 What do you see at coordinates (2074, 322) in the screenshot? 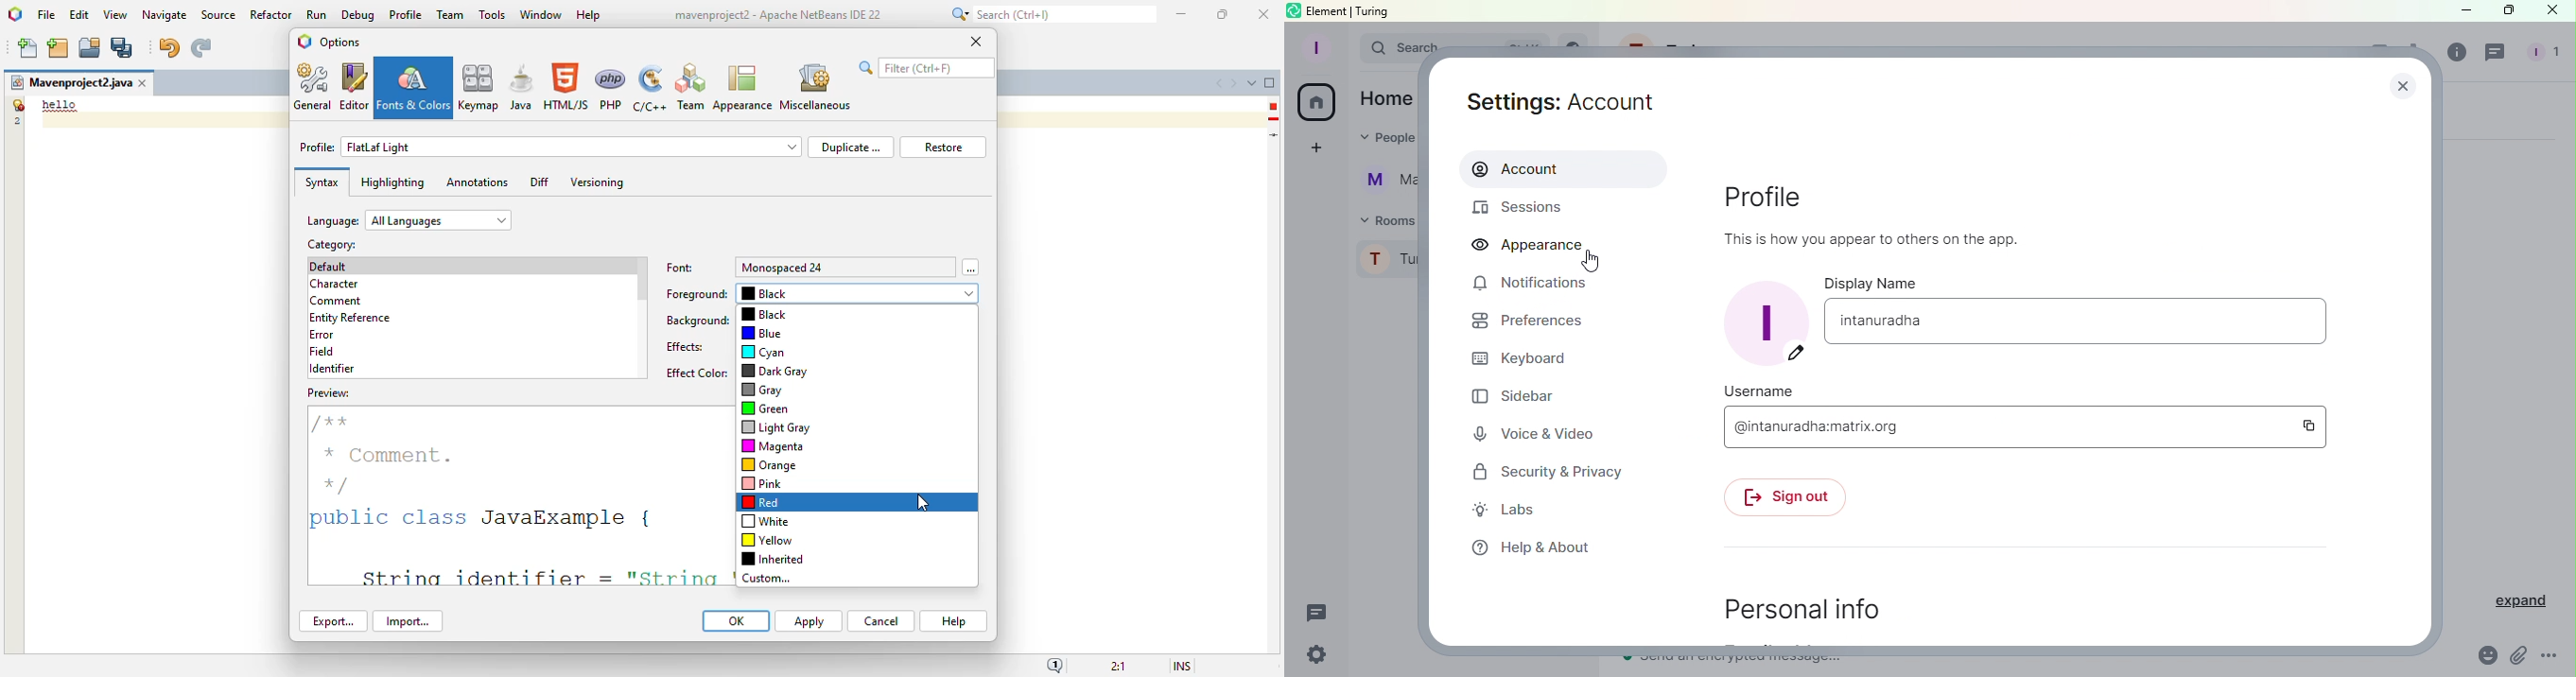
I see `Display name` at bounding box center [2074, 322].